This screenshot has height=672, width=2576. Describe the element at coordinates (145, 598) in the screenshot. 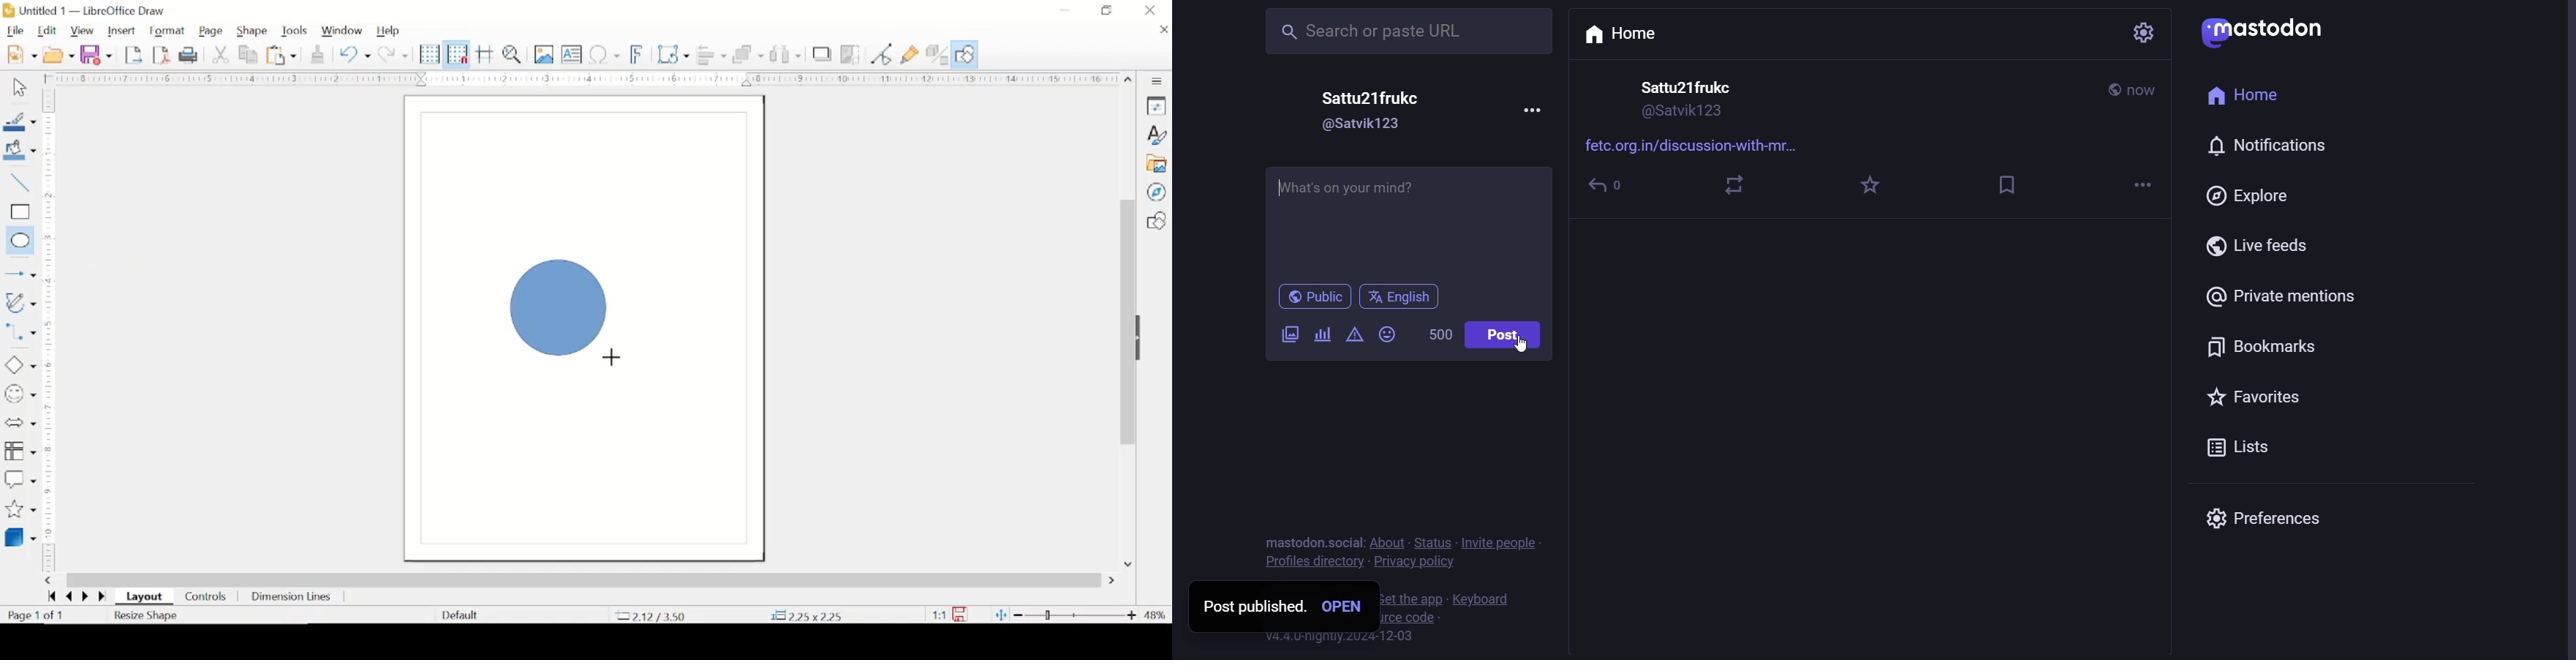

I see `layout` at that location.